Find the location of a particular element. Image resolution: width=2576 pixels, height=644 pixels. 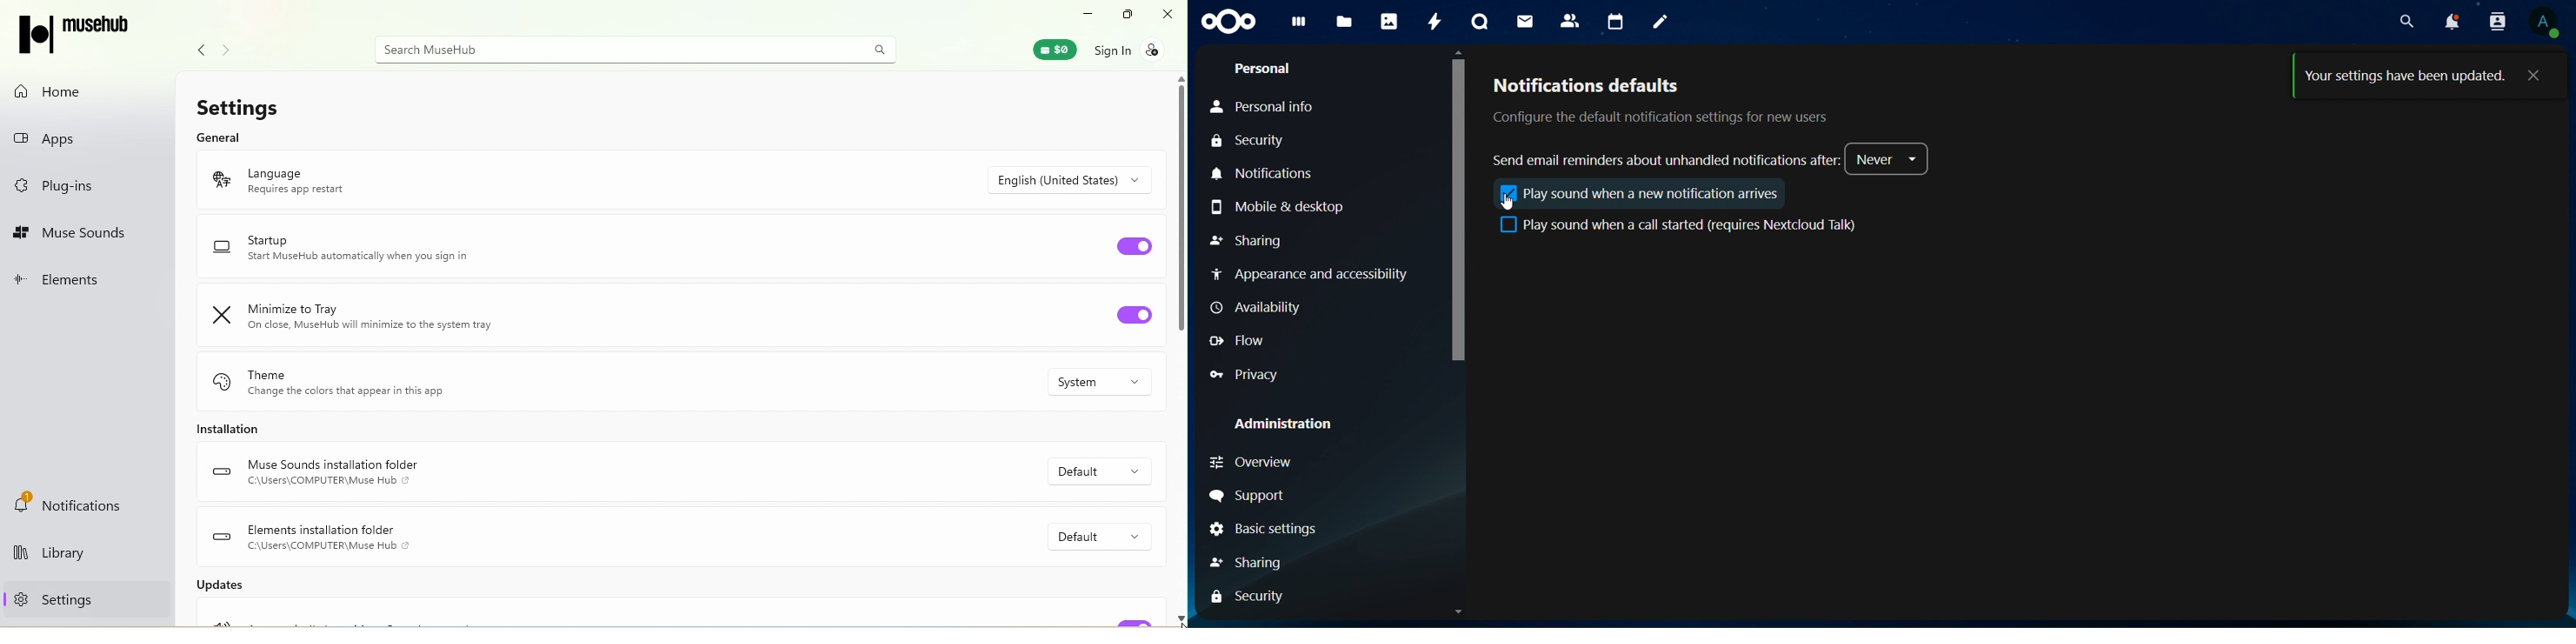

Language is located at coordinates (274, 173).